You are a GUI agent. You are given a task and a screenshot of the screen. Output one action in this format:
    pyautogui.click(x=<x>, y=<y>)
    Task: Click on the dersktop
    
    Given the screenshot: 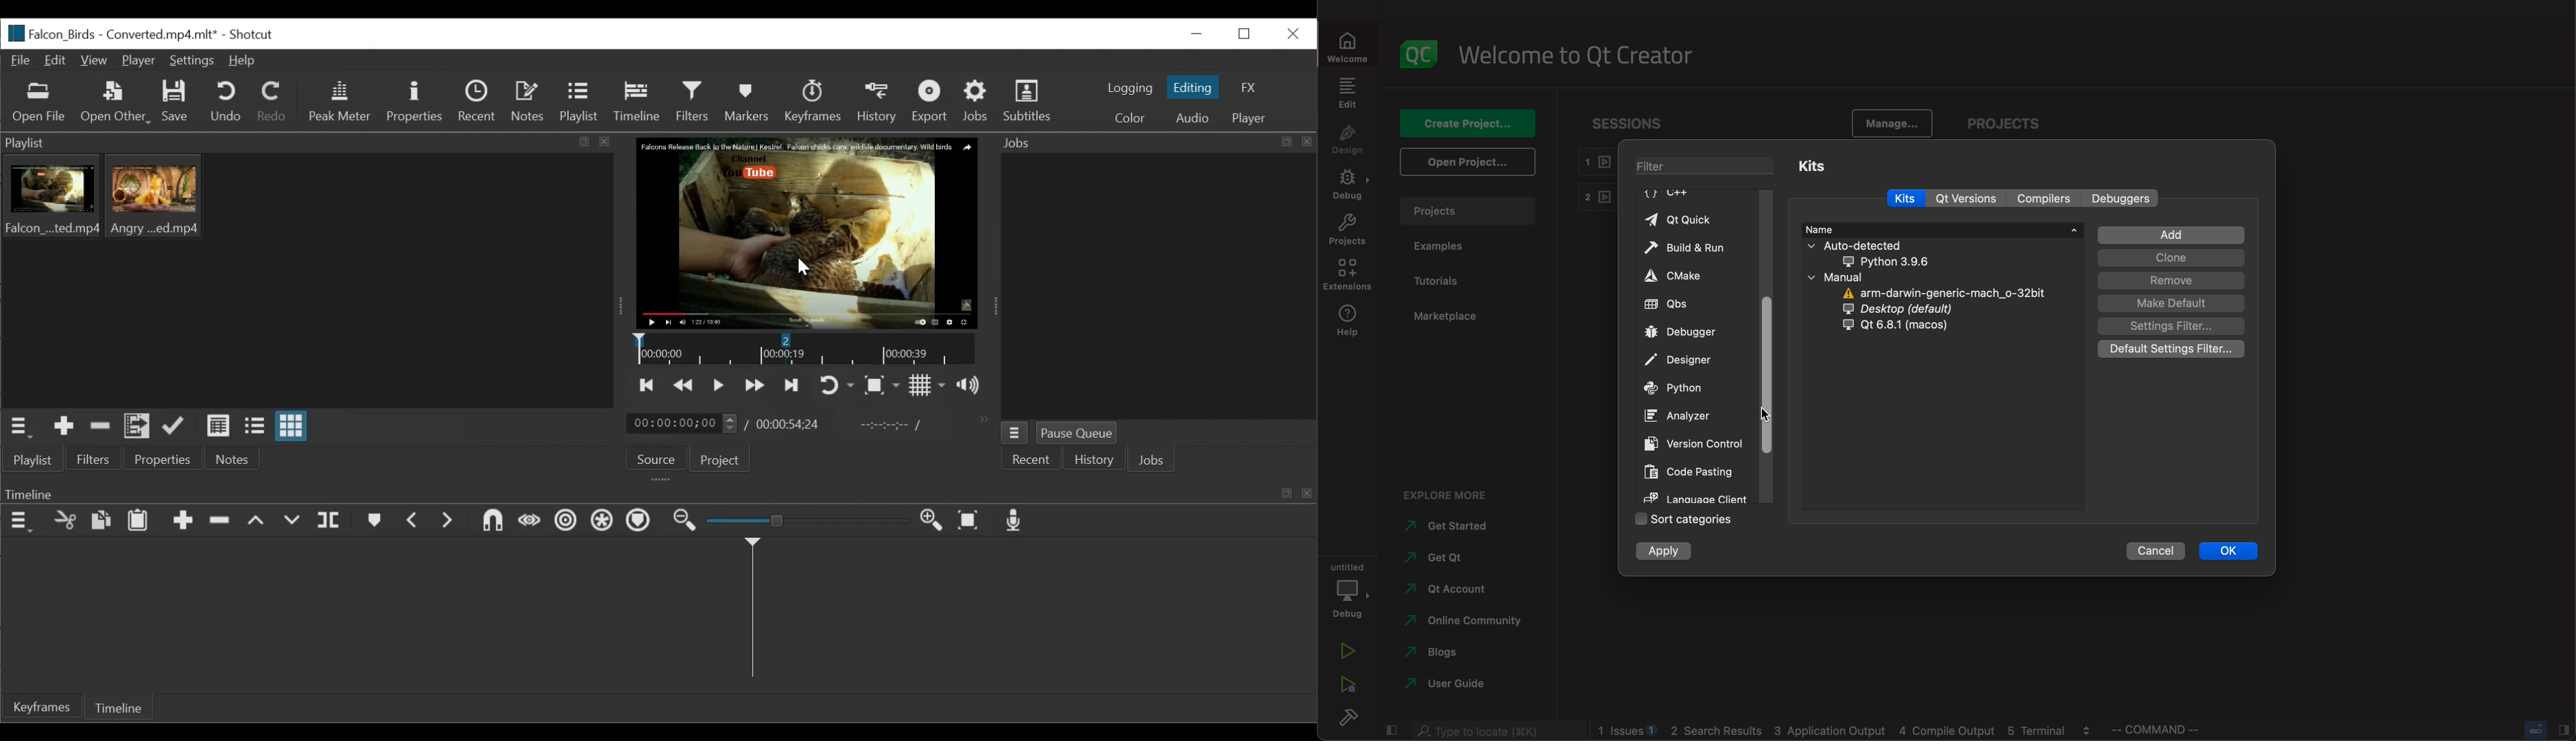 What is the action you would take?
    pyautogui.click(x=1910, y=310)
    